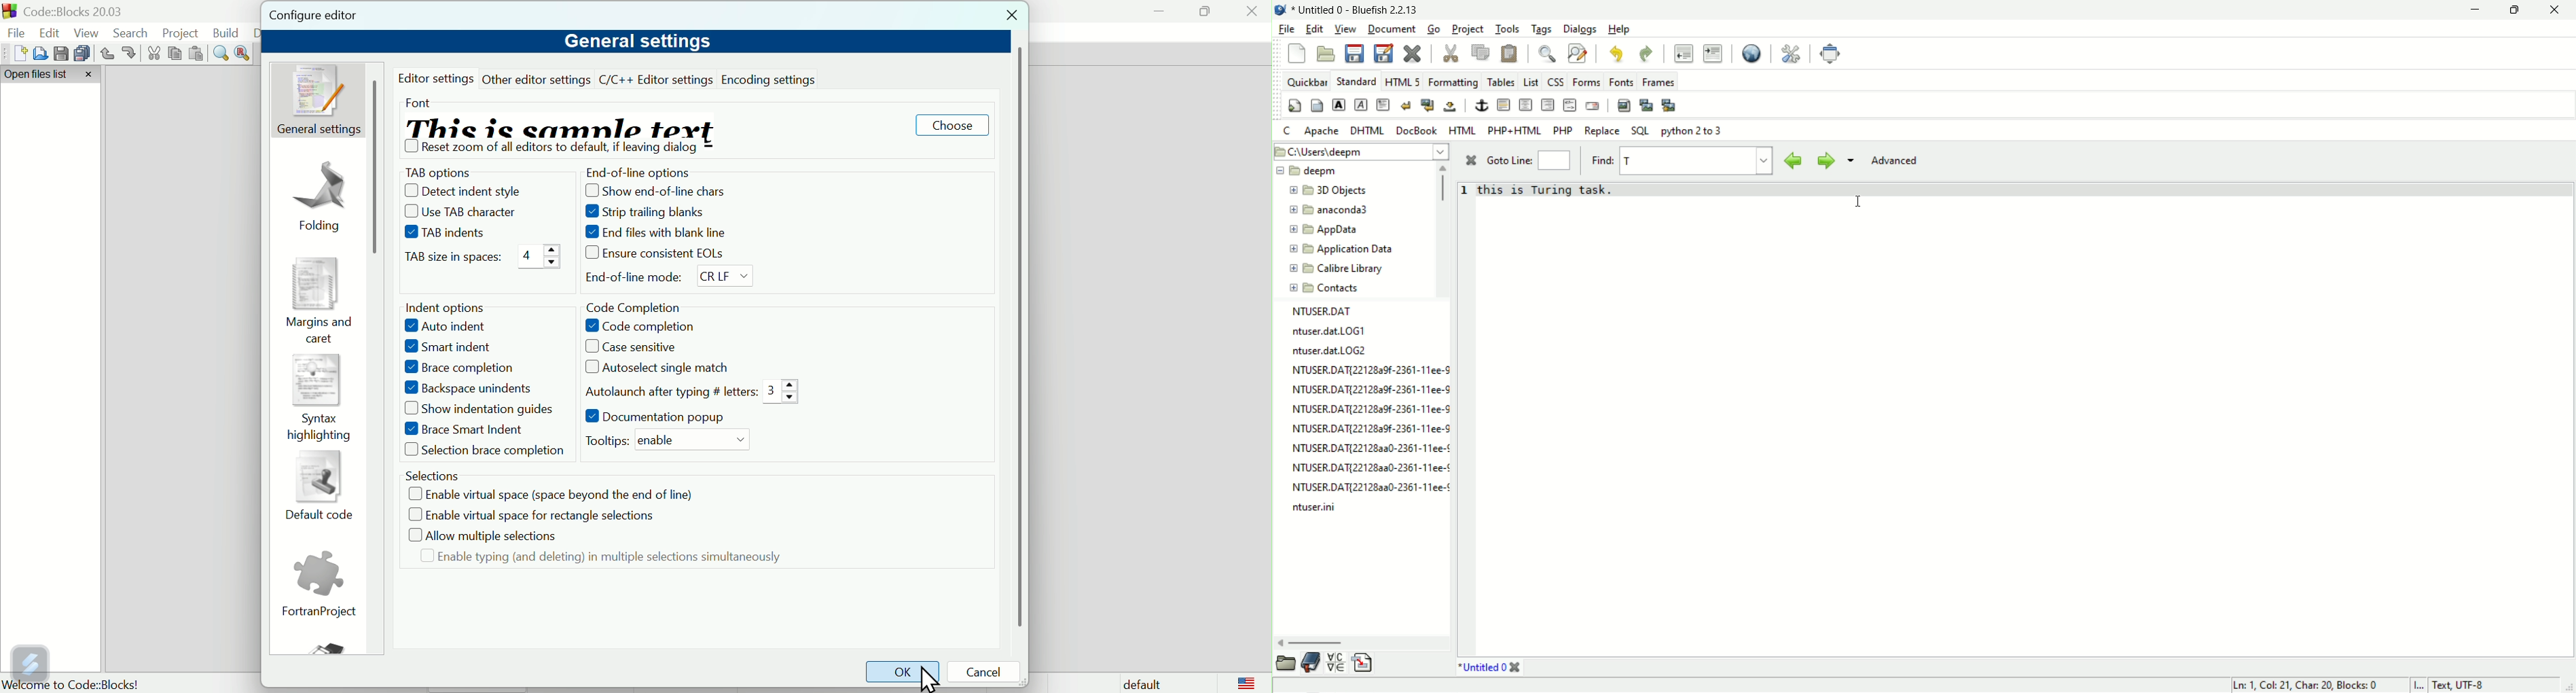 This screenshot has height=700, width=2576. What do you see at coordinates (1900, 159) in the screenshot?
I see `advanced` at bounding box center [1900, 159].